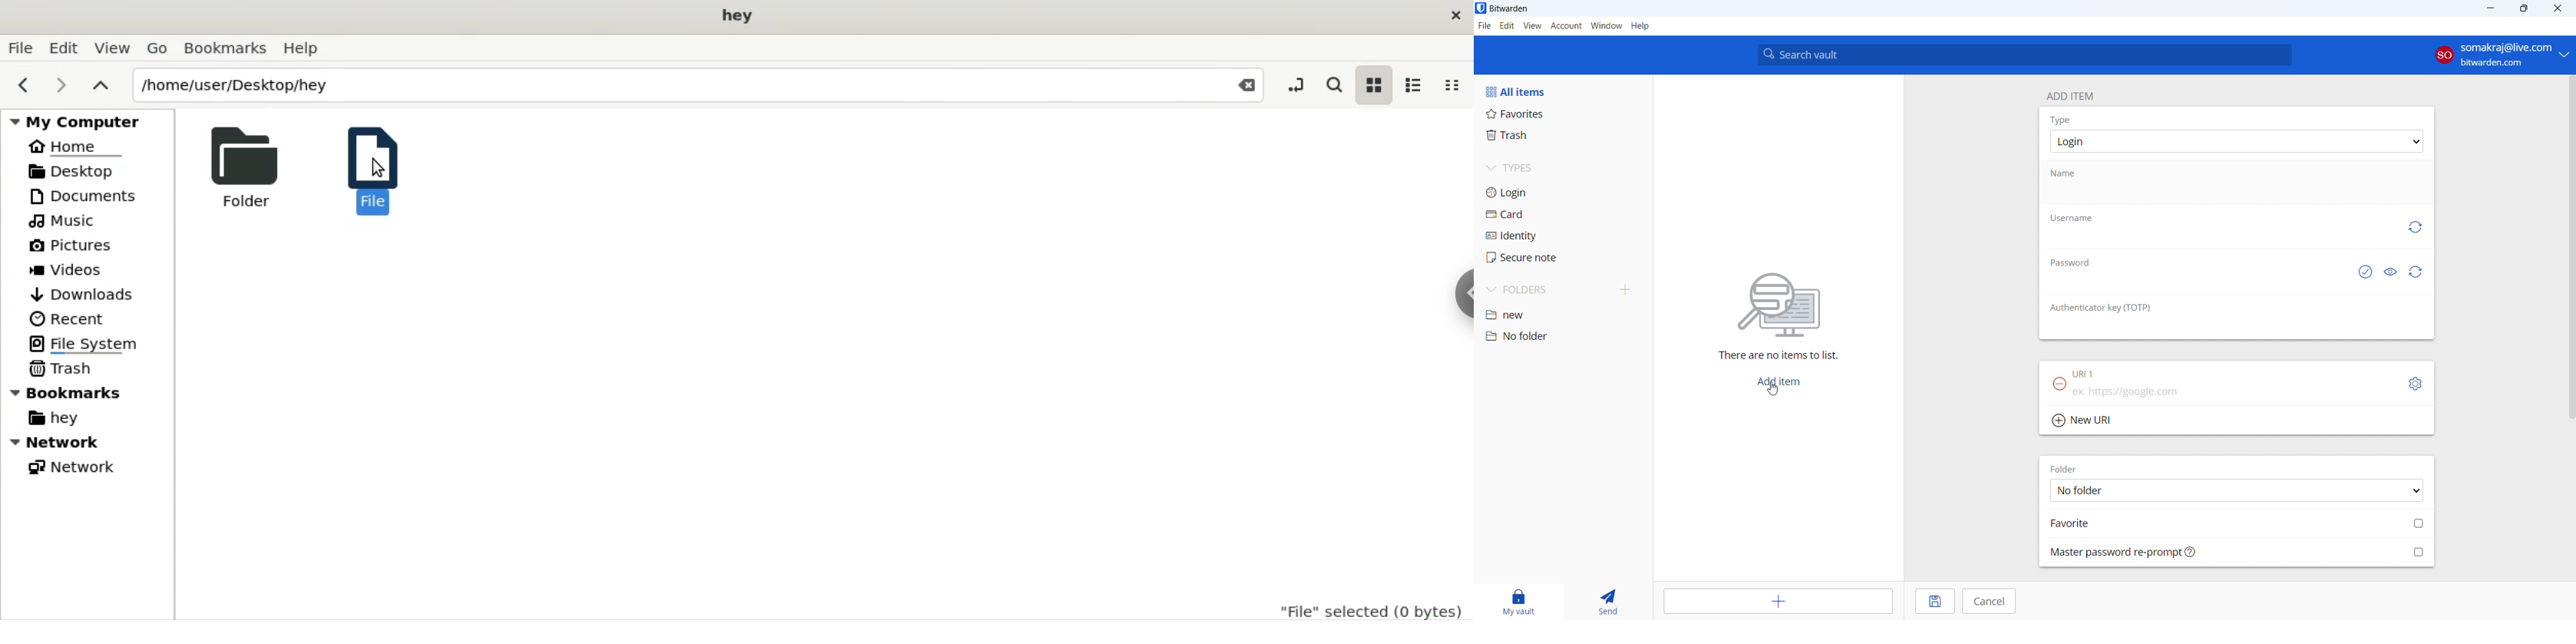 Image resolution: width=2576 pixels, height=644 pixels. Describe the element at coordinates (2193, 284) in the screenshot. I see `add password` at that location.